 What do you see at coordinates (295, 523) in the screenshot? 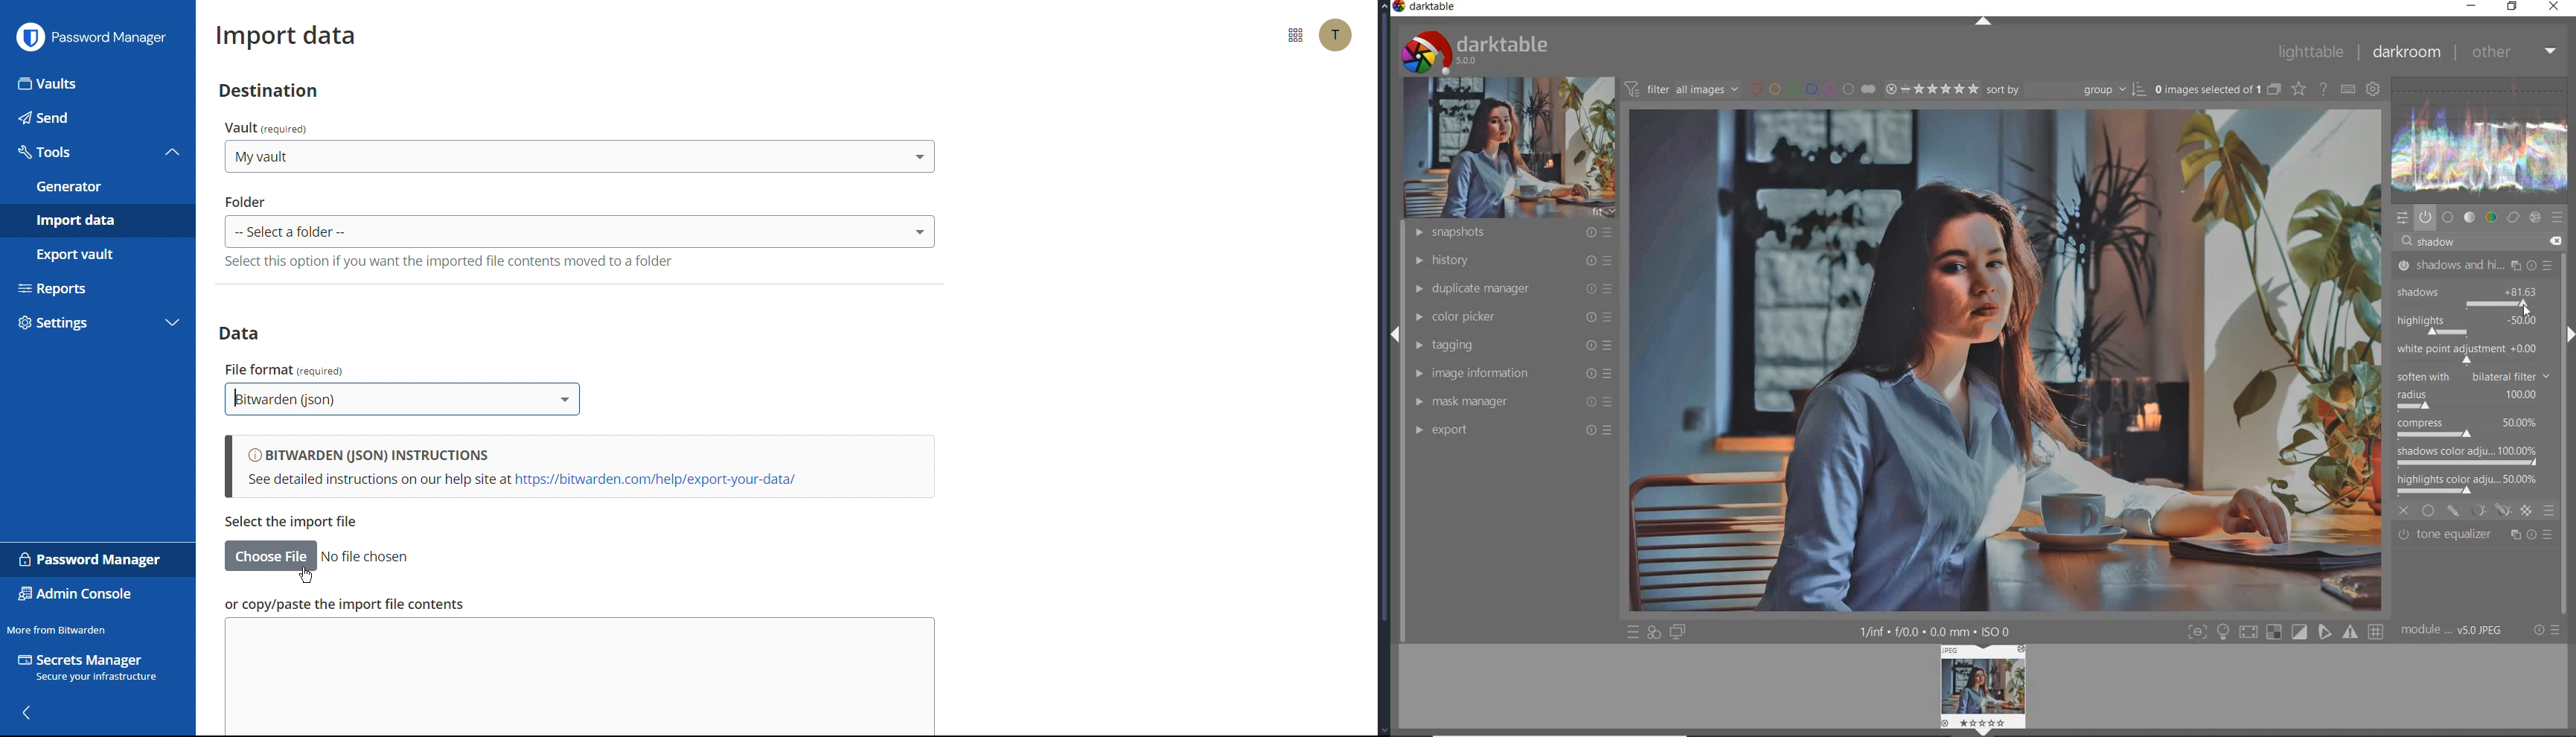
I see `copy/paste the import file contents` at bounding box center [295, 523].